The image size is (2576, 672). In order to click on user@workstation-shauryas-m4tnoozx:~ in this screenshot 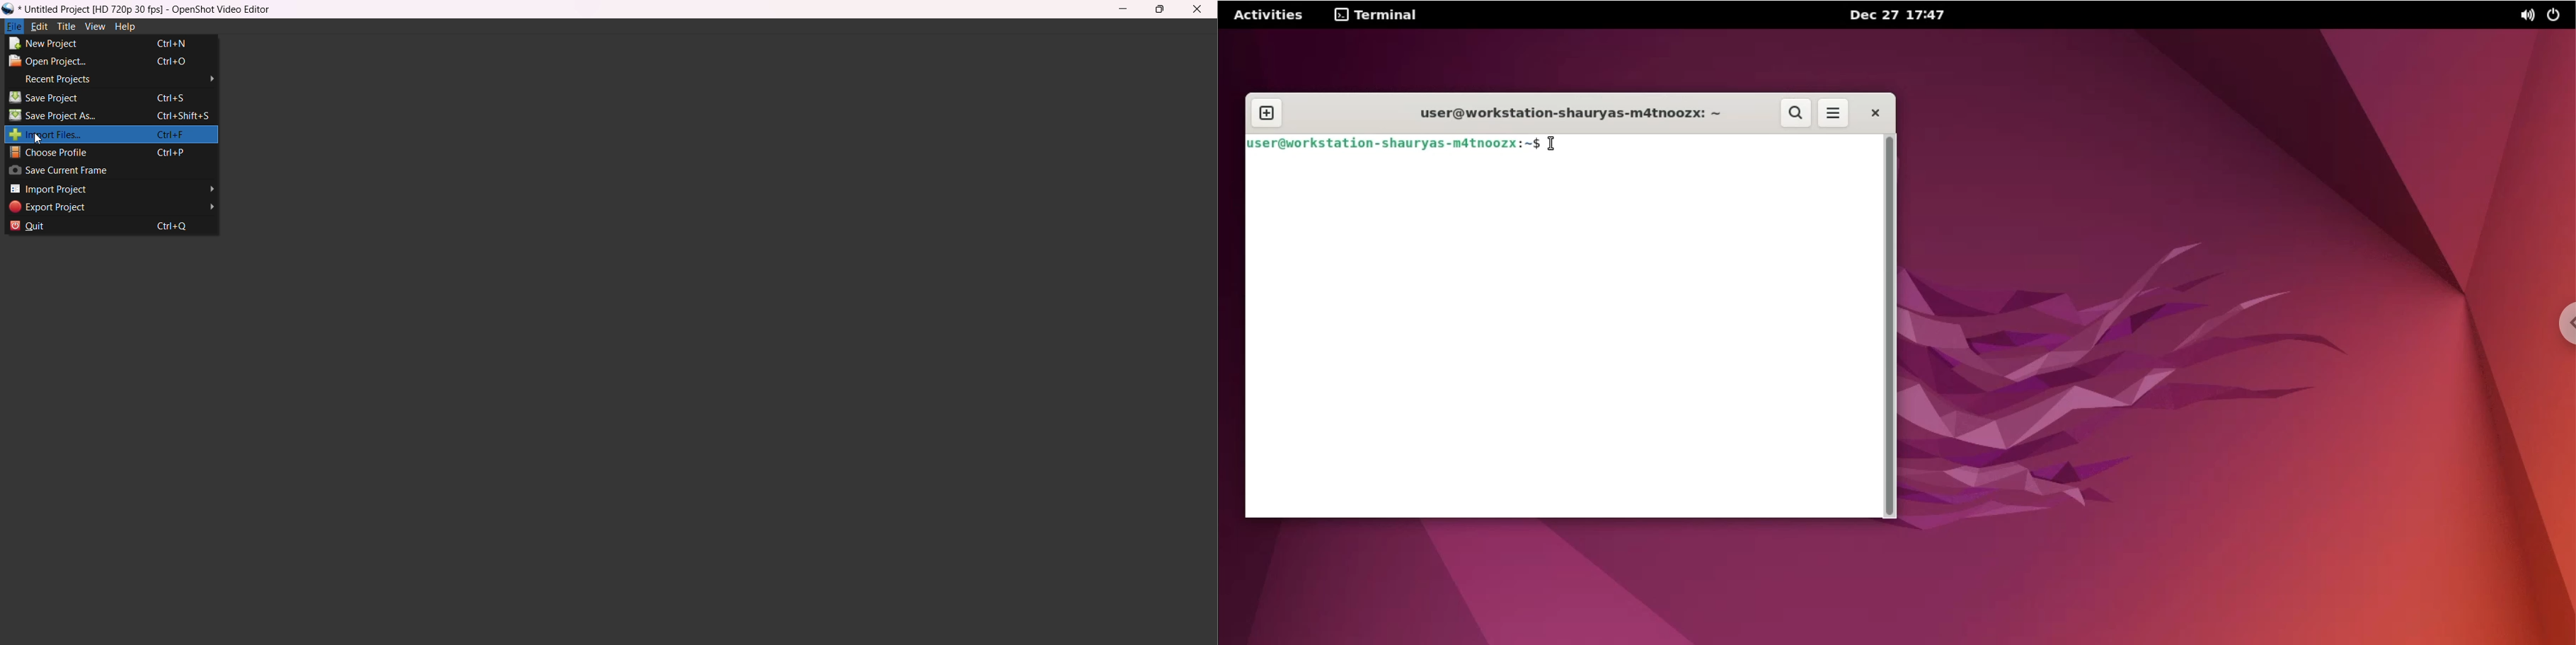, I will do `click(1564, 110)`.